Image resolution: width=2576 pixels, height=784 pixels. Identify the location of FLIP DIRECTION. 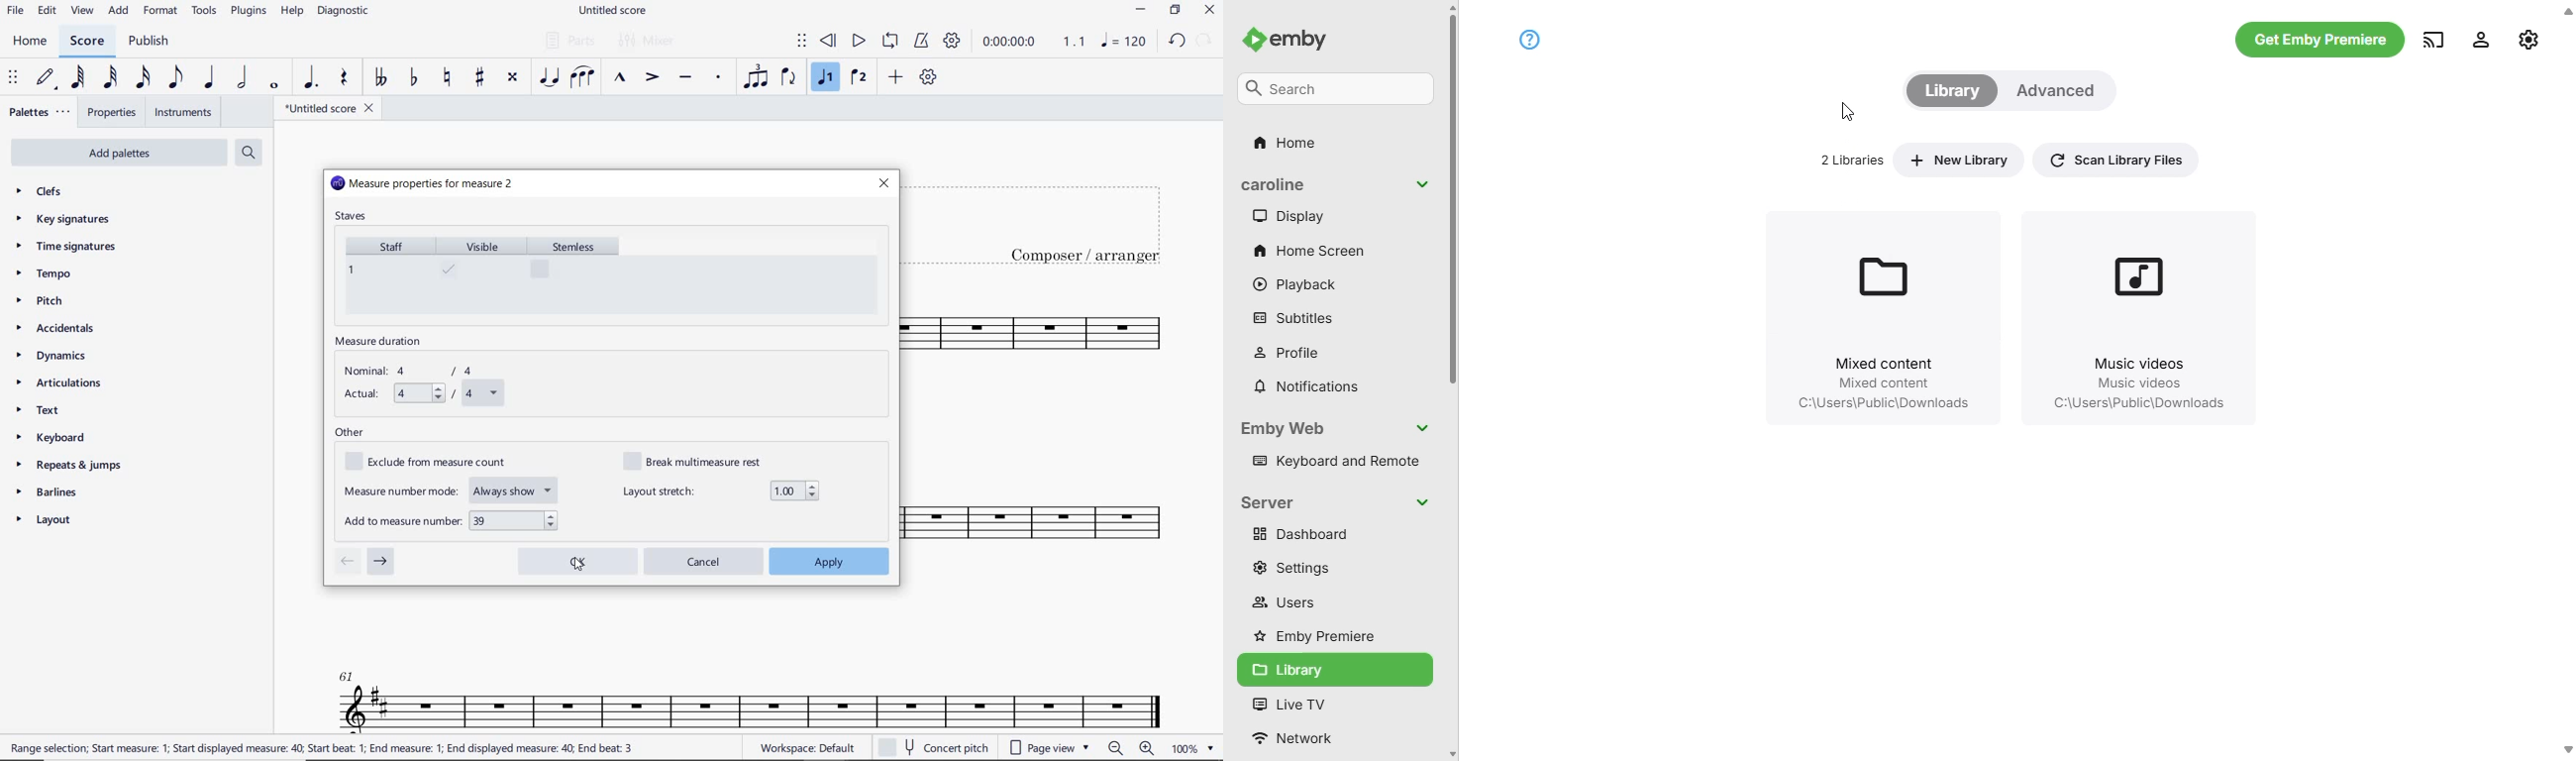
(789, 79).